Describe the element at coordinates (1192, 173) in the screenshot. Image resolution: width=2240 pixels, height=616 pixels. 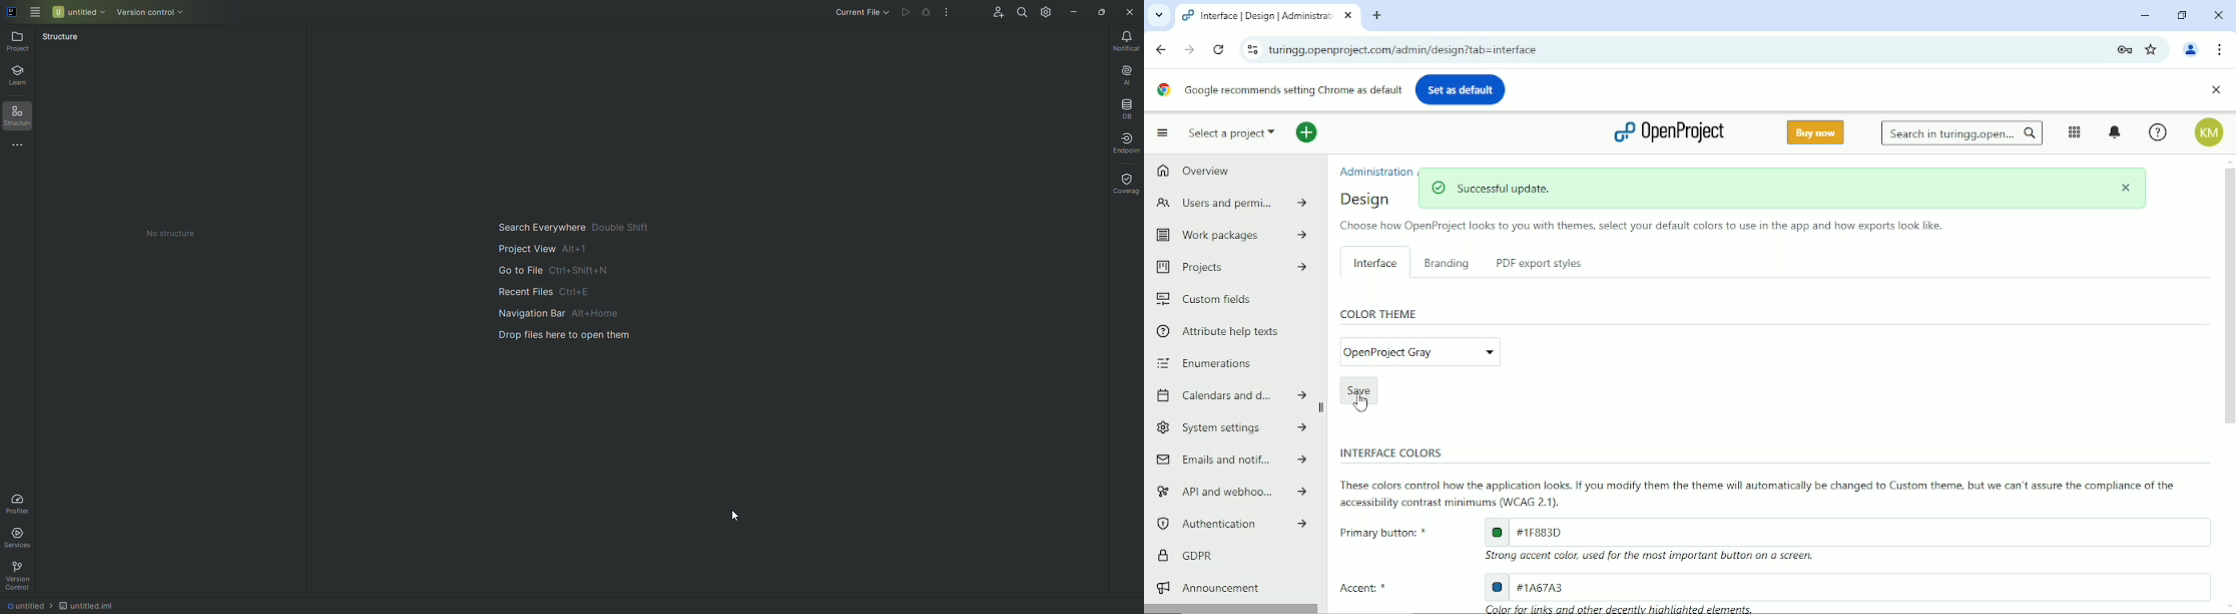
I see `Overview` at that location.